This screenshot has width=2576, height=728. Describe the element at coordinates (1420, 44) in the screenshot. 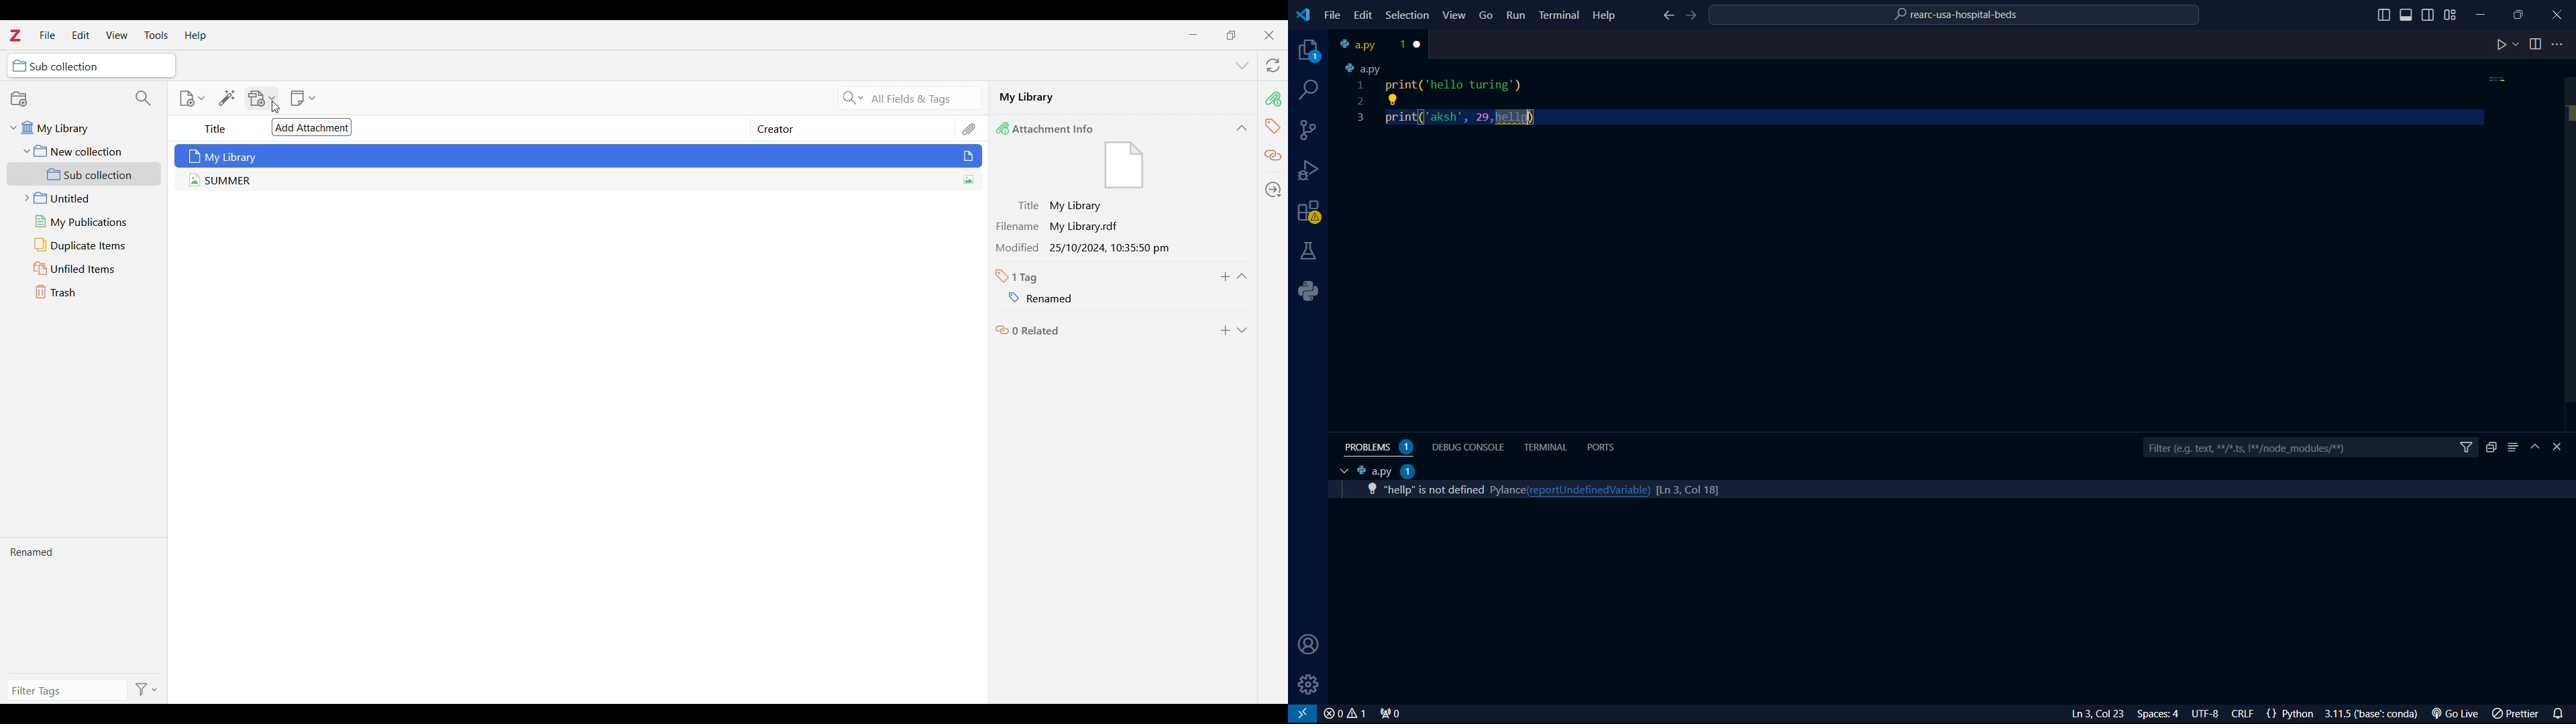

I see `close` at that location.